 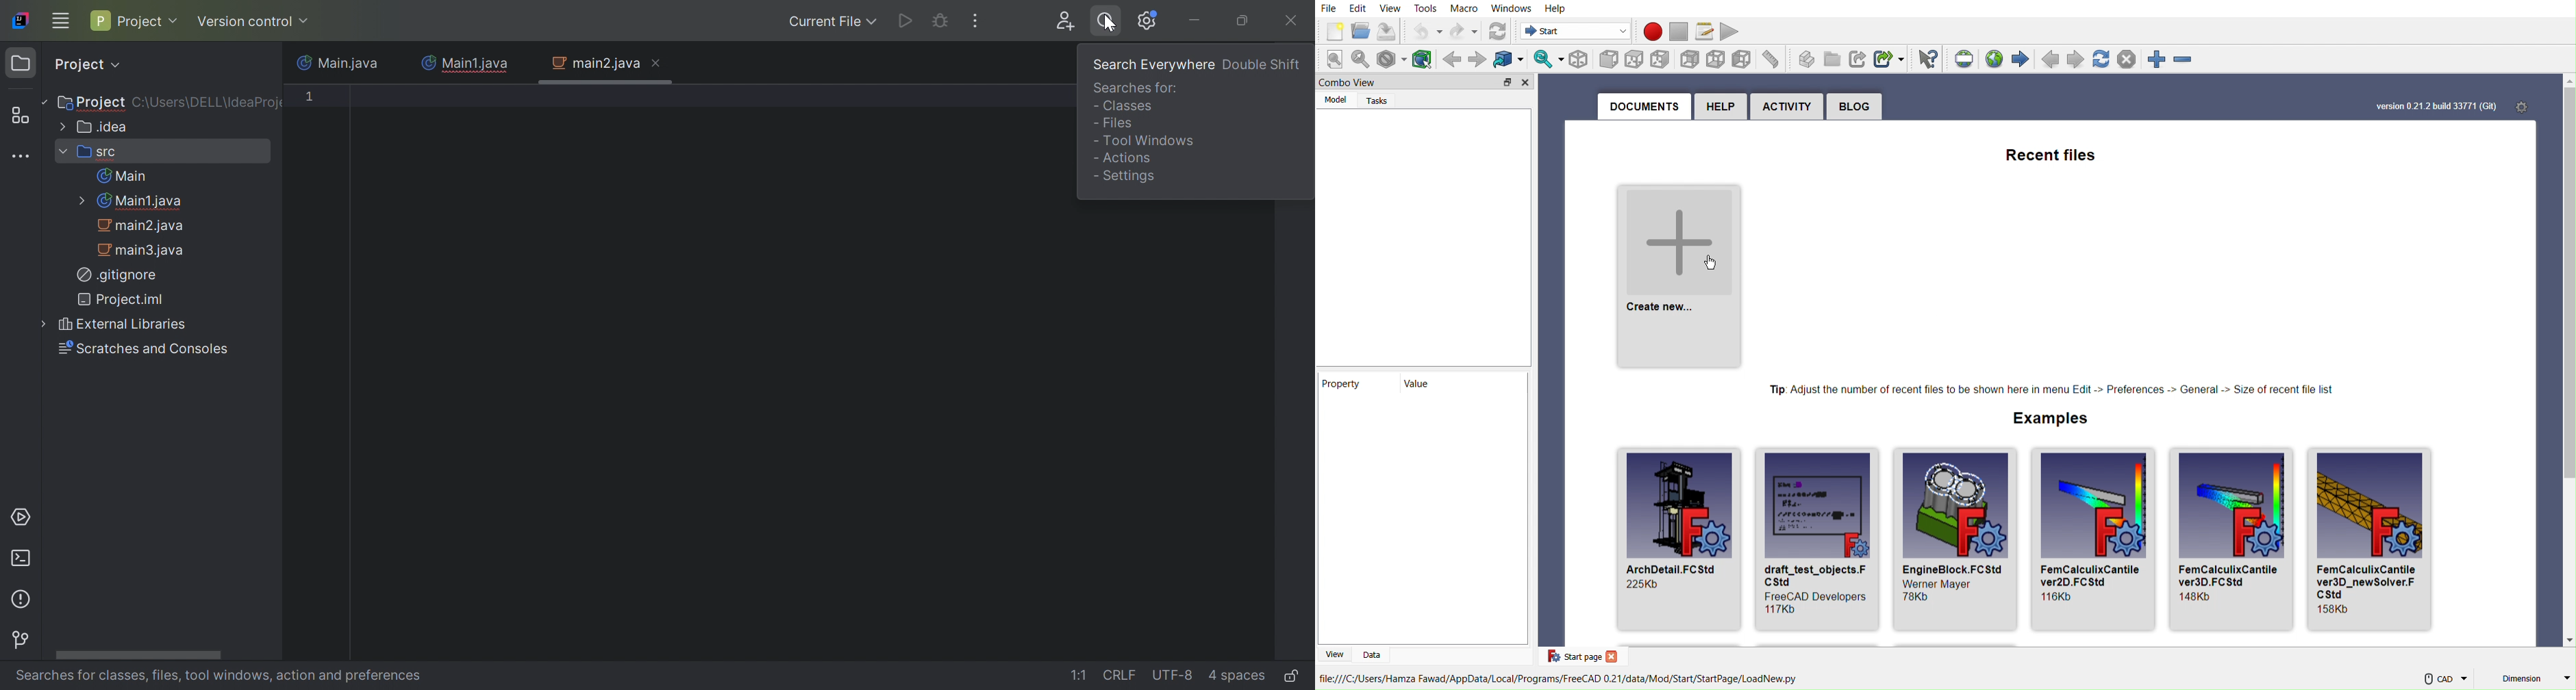 I want to click on Create a new group, so click(x=1832, y=60).